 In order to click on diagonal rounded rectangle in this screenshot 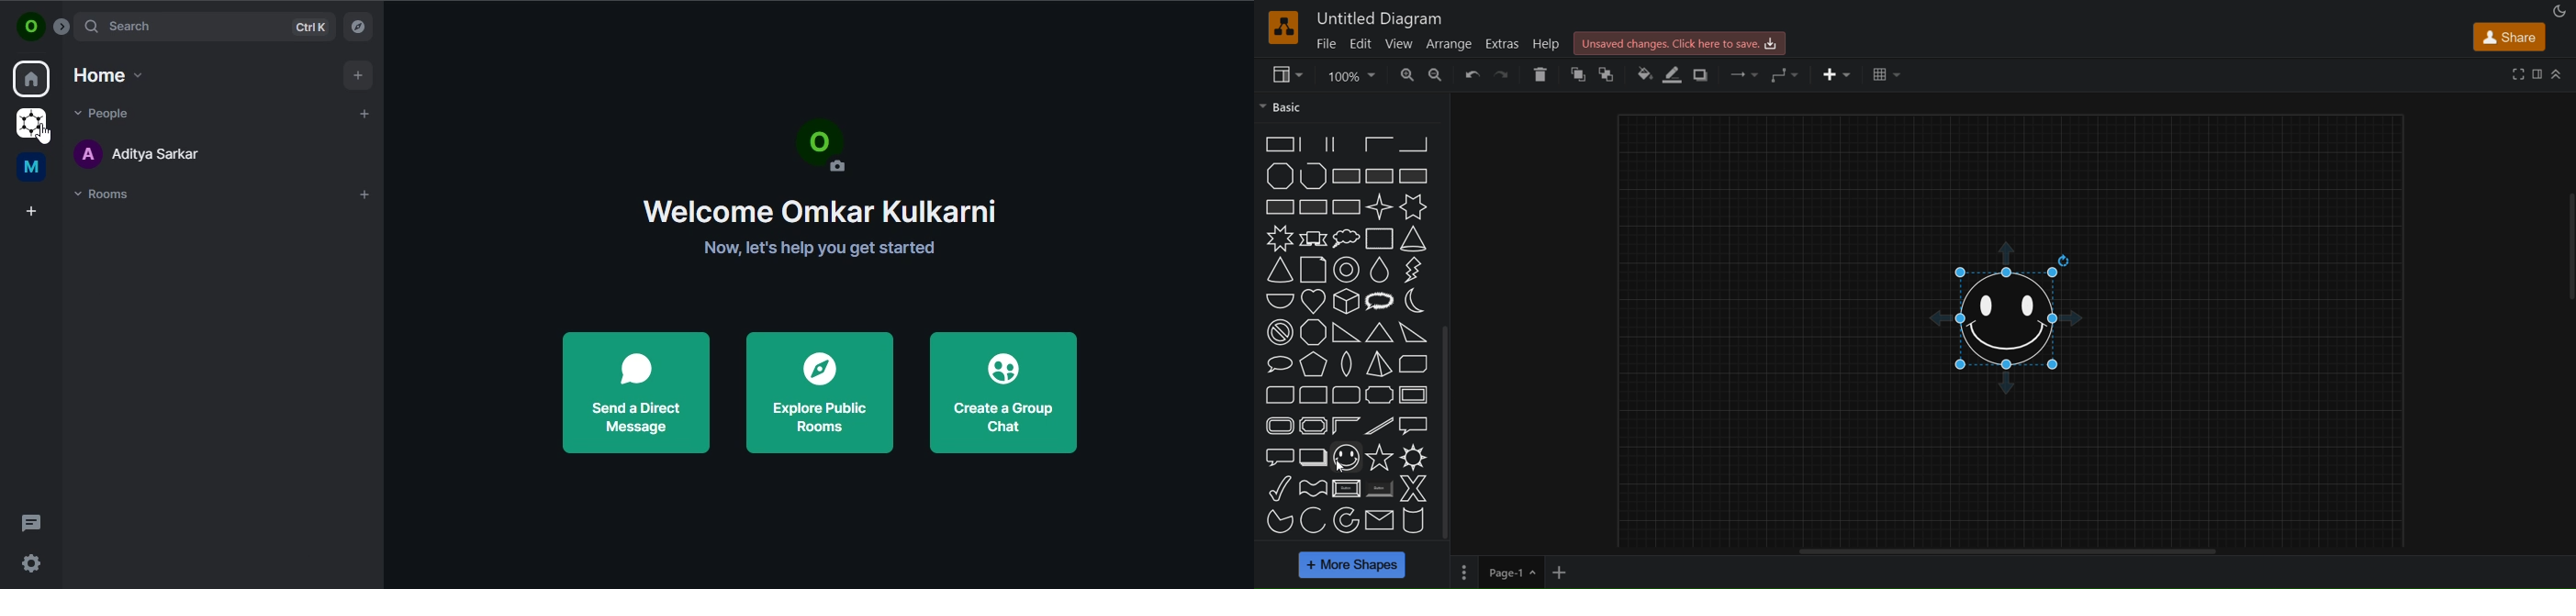, I will do `click(1274, 394)`.